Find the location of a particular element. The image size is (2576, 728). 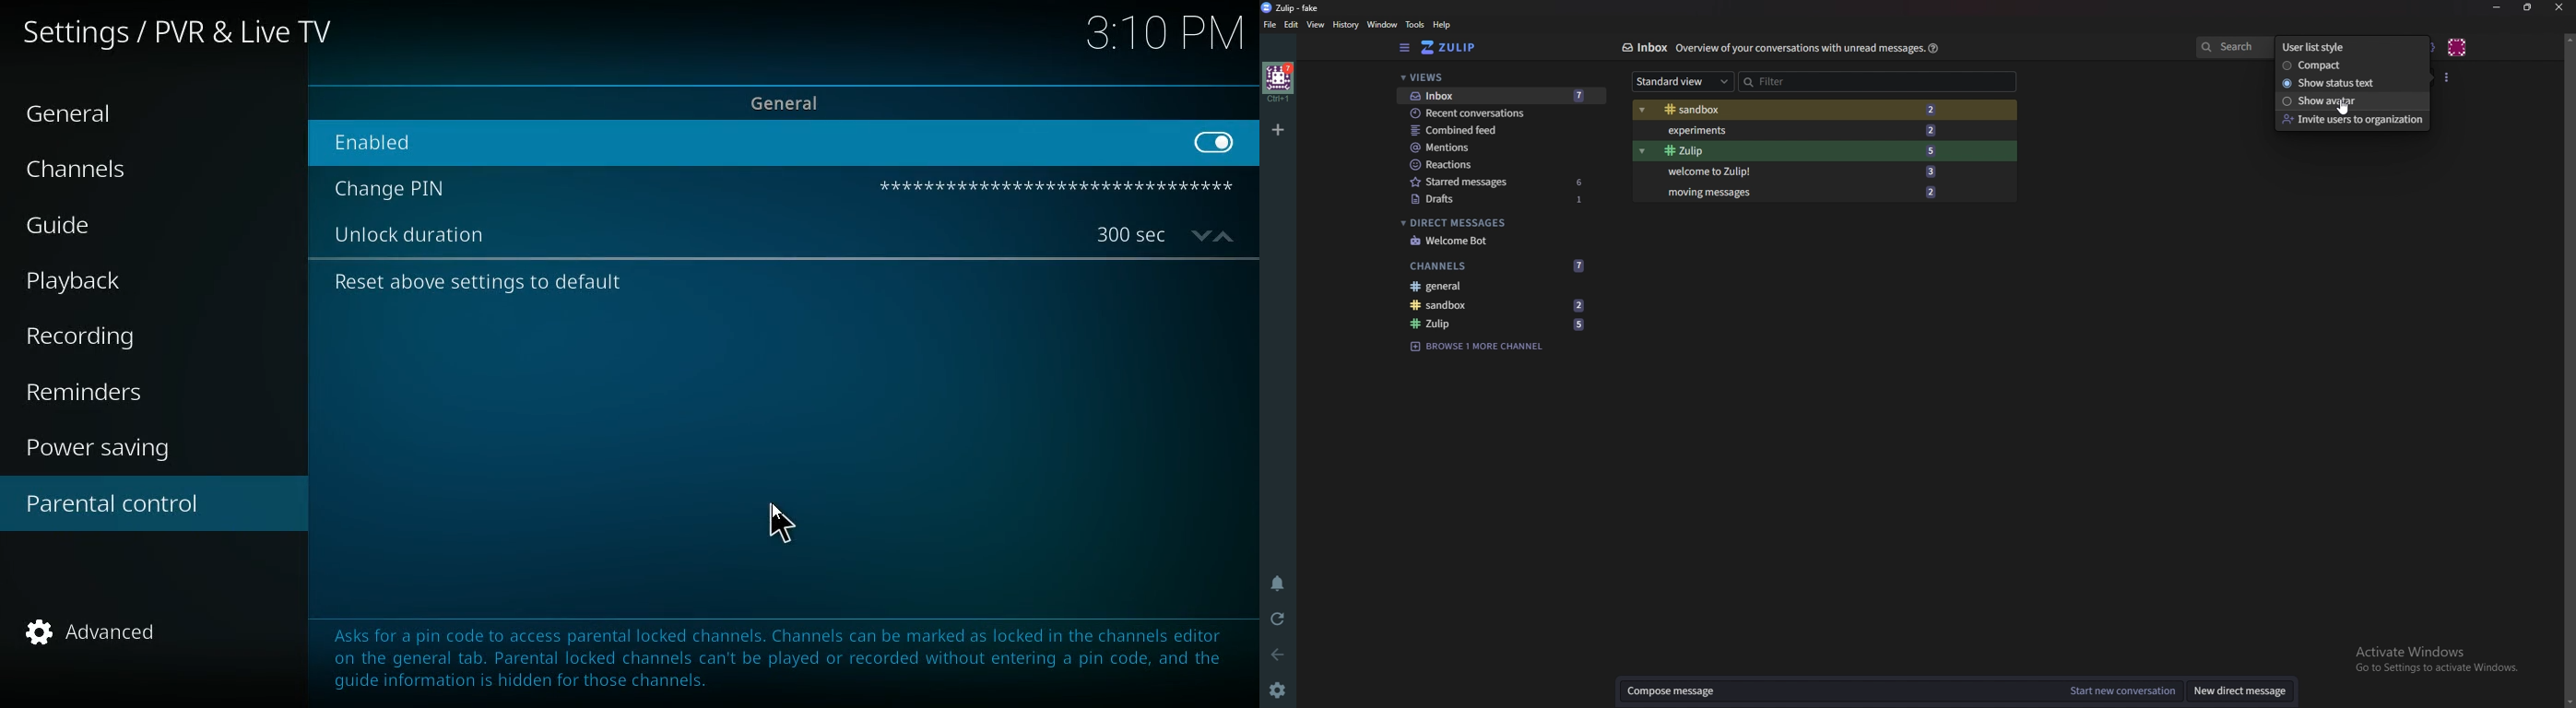

Start new conversation is located at coordinates (2121, 692).